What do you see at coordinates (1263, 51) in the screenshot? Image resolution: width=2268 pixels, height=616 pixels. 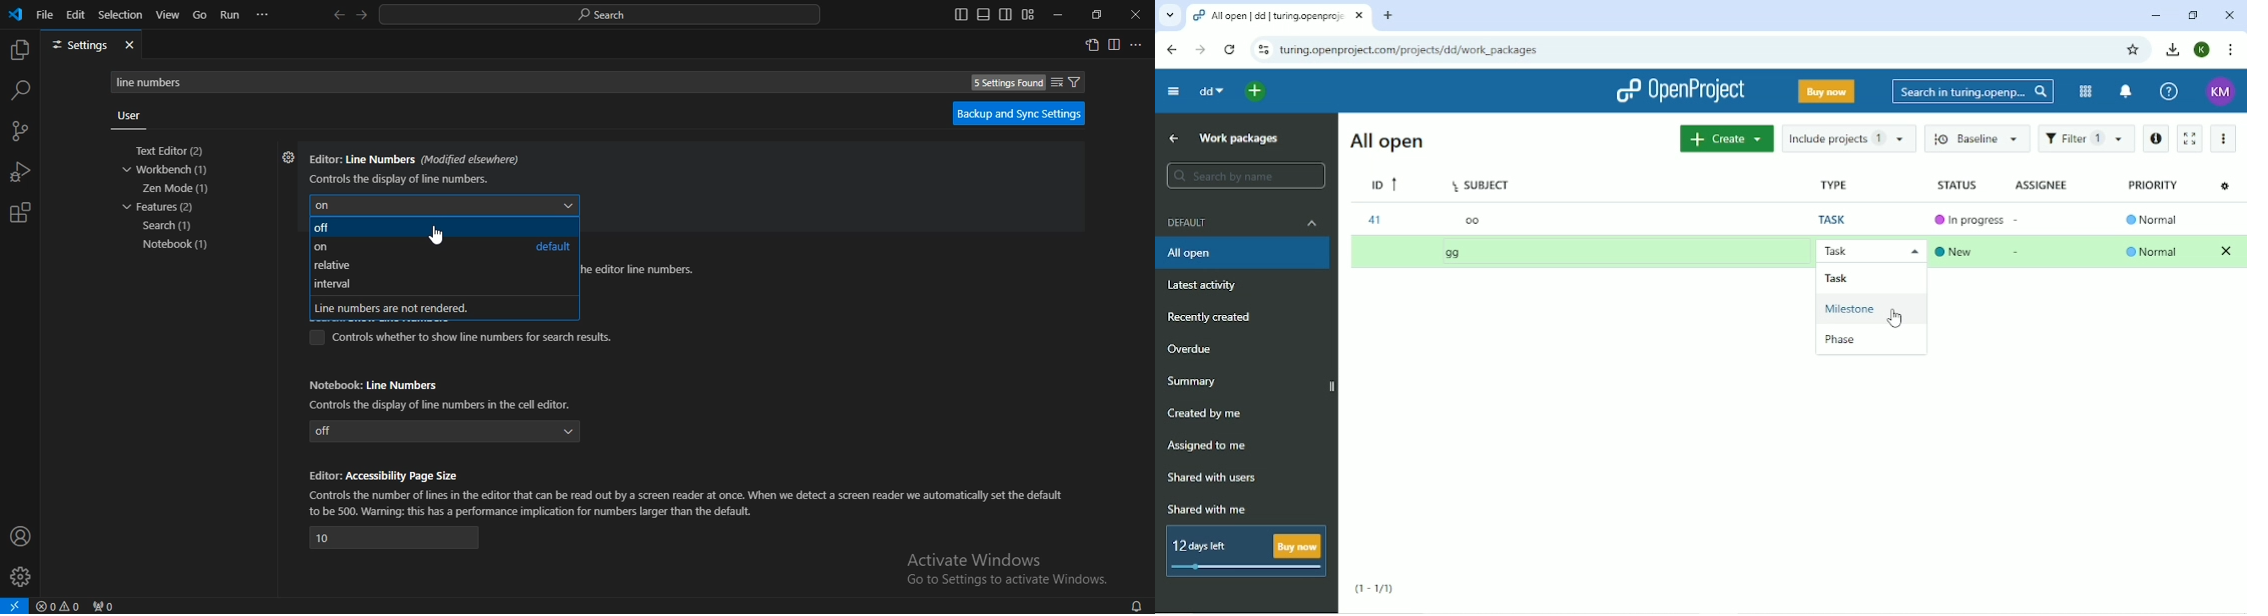 I see `View site information` at bounding box center [1263, 51].